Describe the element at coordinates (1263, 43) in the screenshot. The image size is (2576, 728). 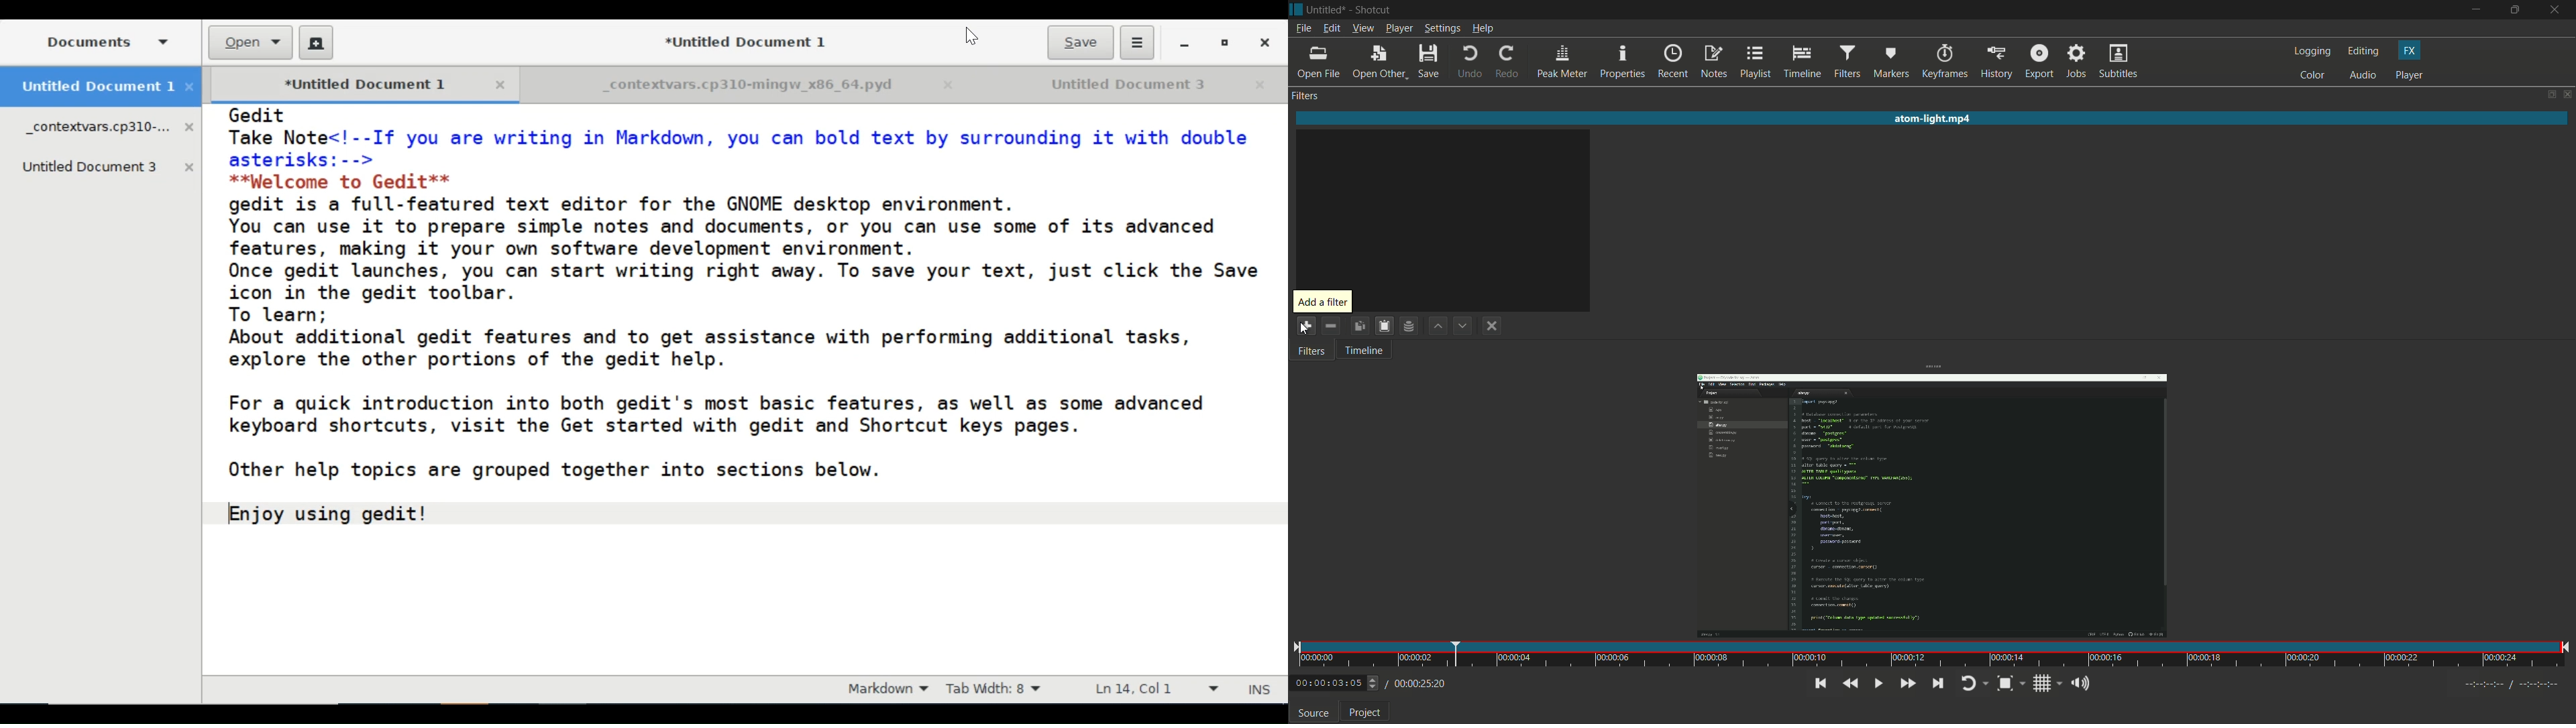
I see `Close` at that location.